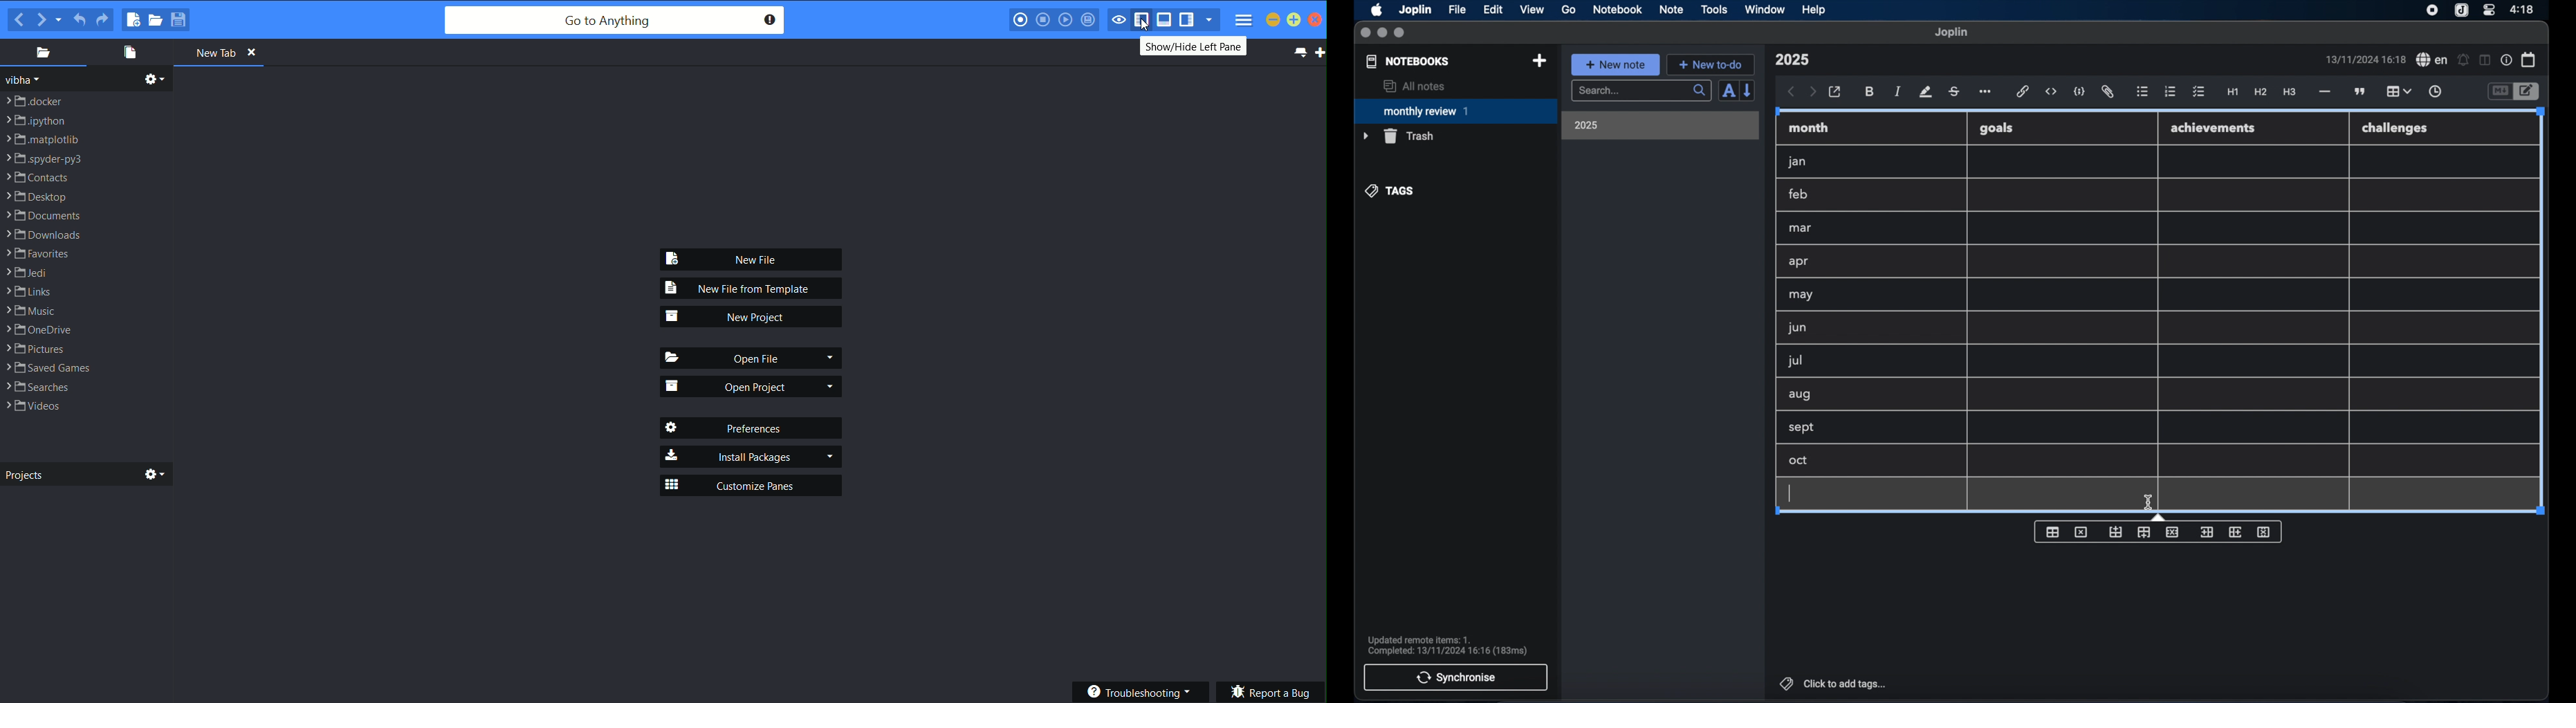 This screenshot has height=728, width=2576. I want to click on aug, so click(1800, 396).